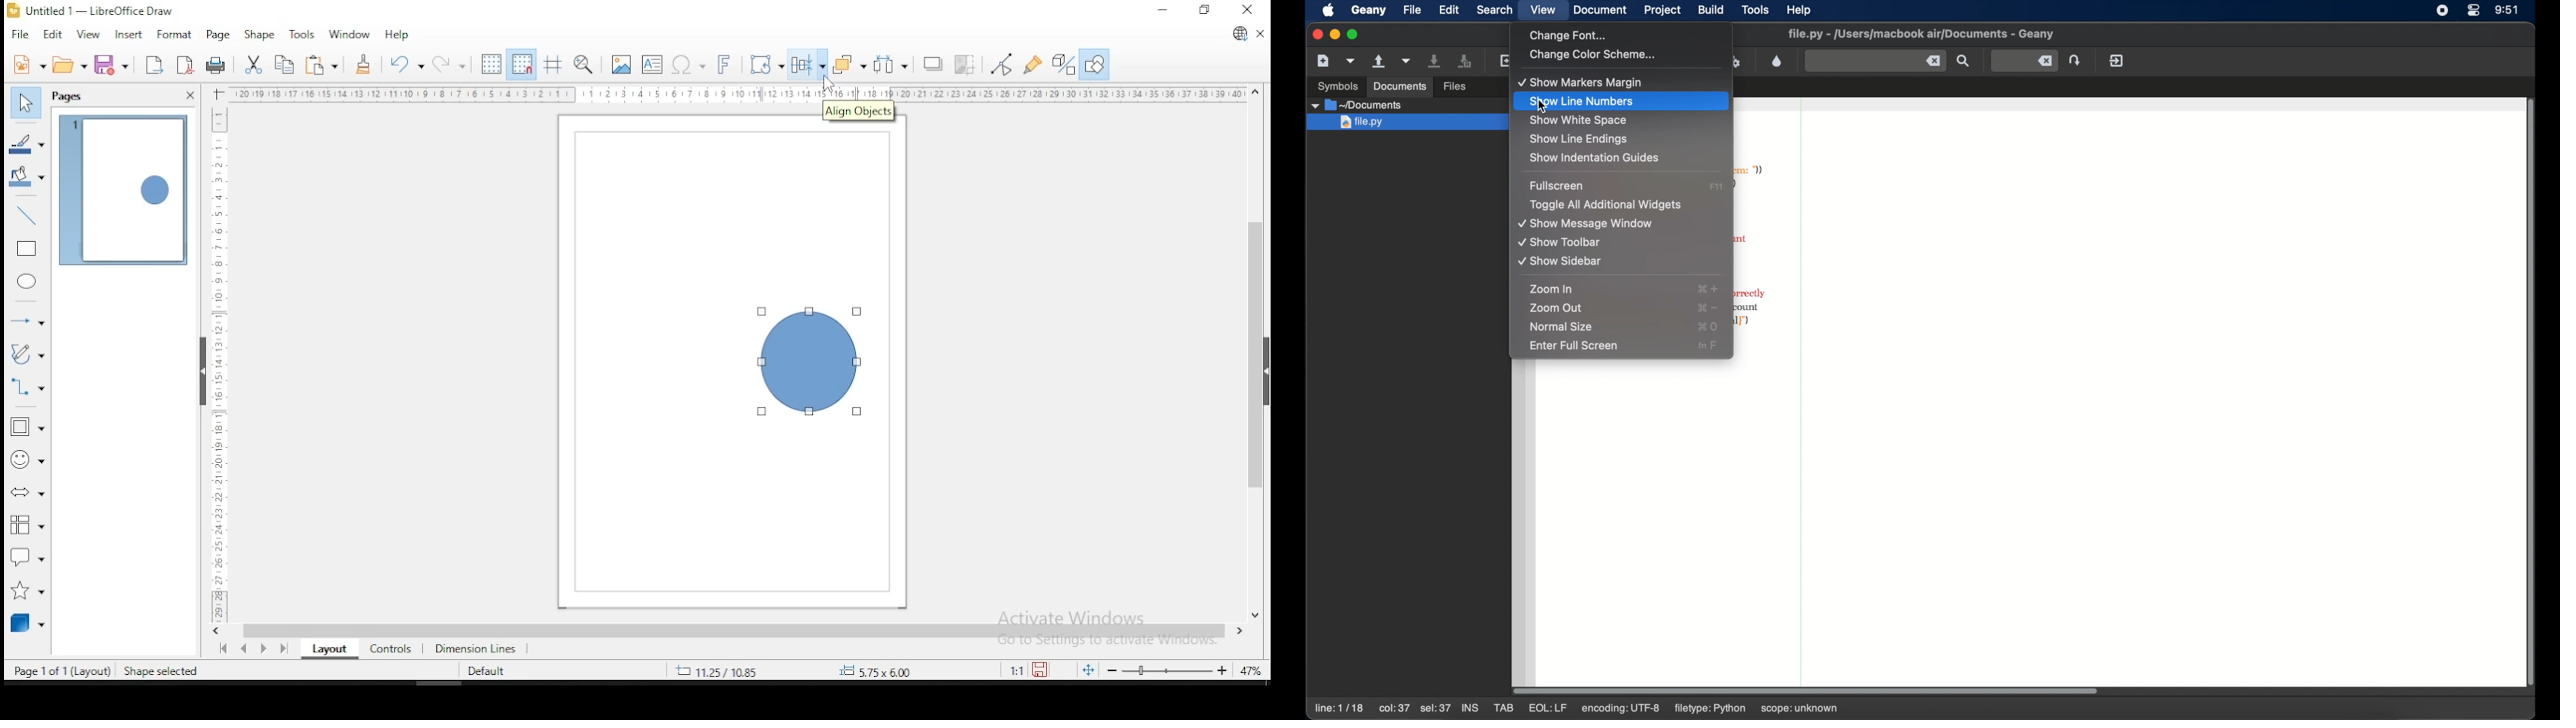  I want to click on minimize, so click(1165, 9).